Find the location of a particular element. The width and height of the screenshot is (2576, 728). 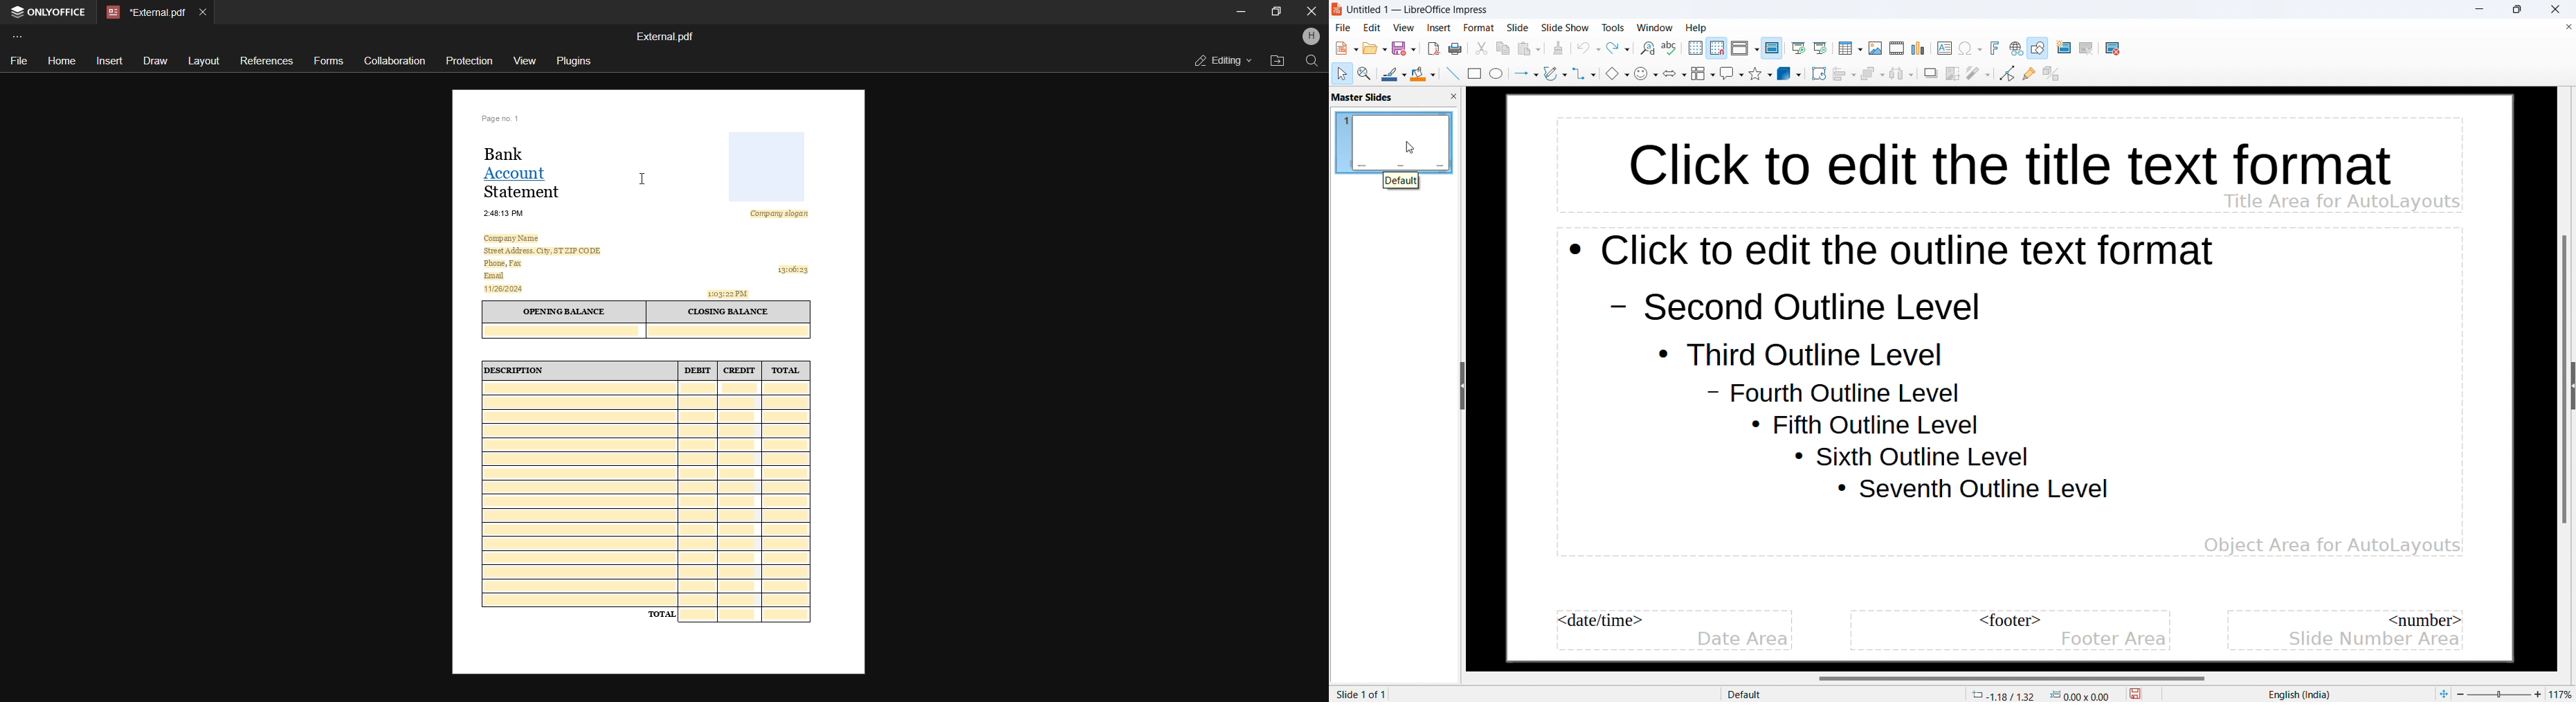

insert is located at coordinates (1439, 27).